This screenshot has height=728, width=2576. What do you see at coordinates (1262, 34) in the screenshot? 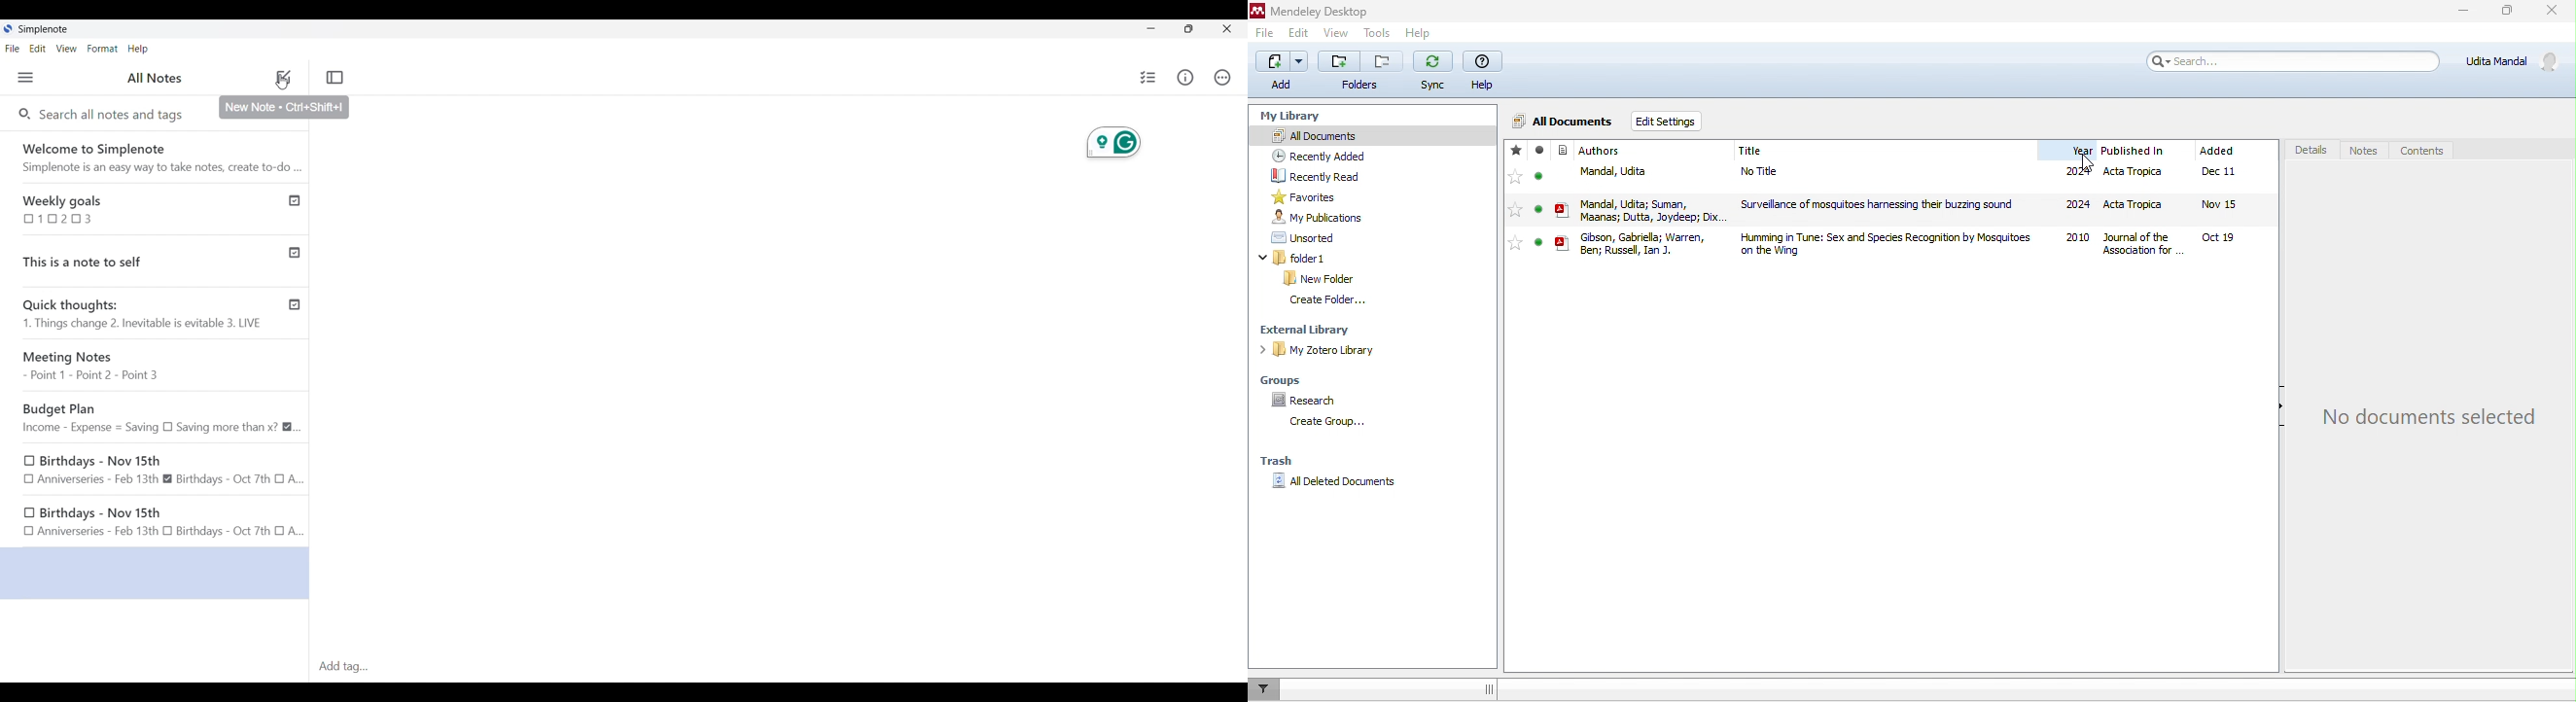
I see `file` at bounding box center [1262, 34].